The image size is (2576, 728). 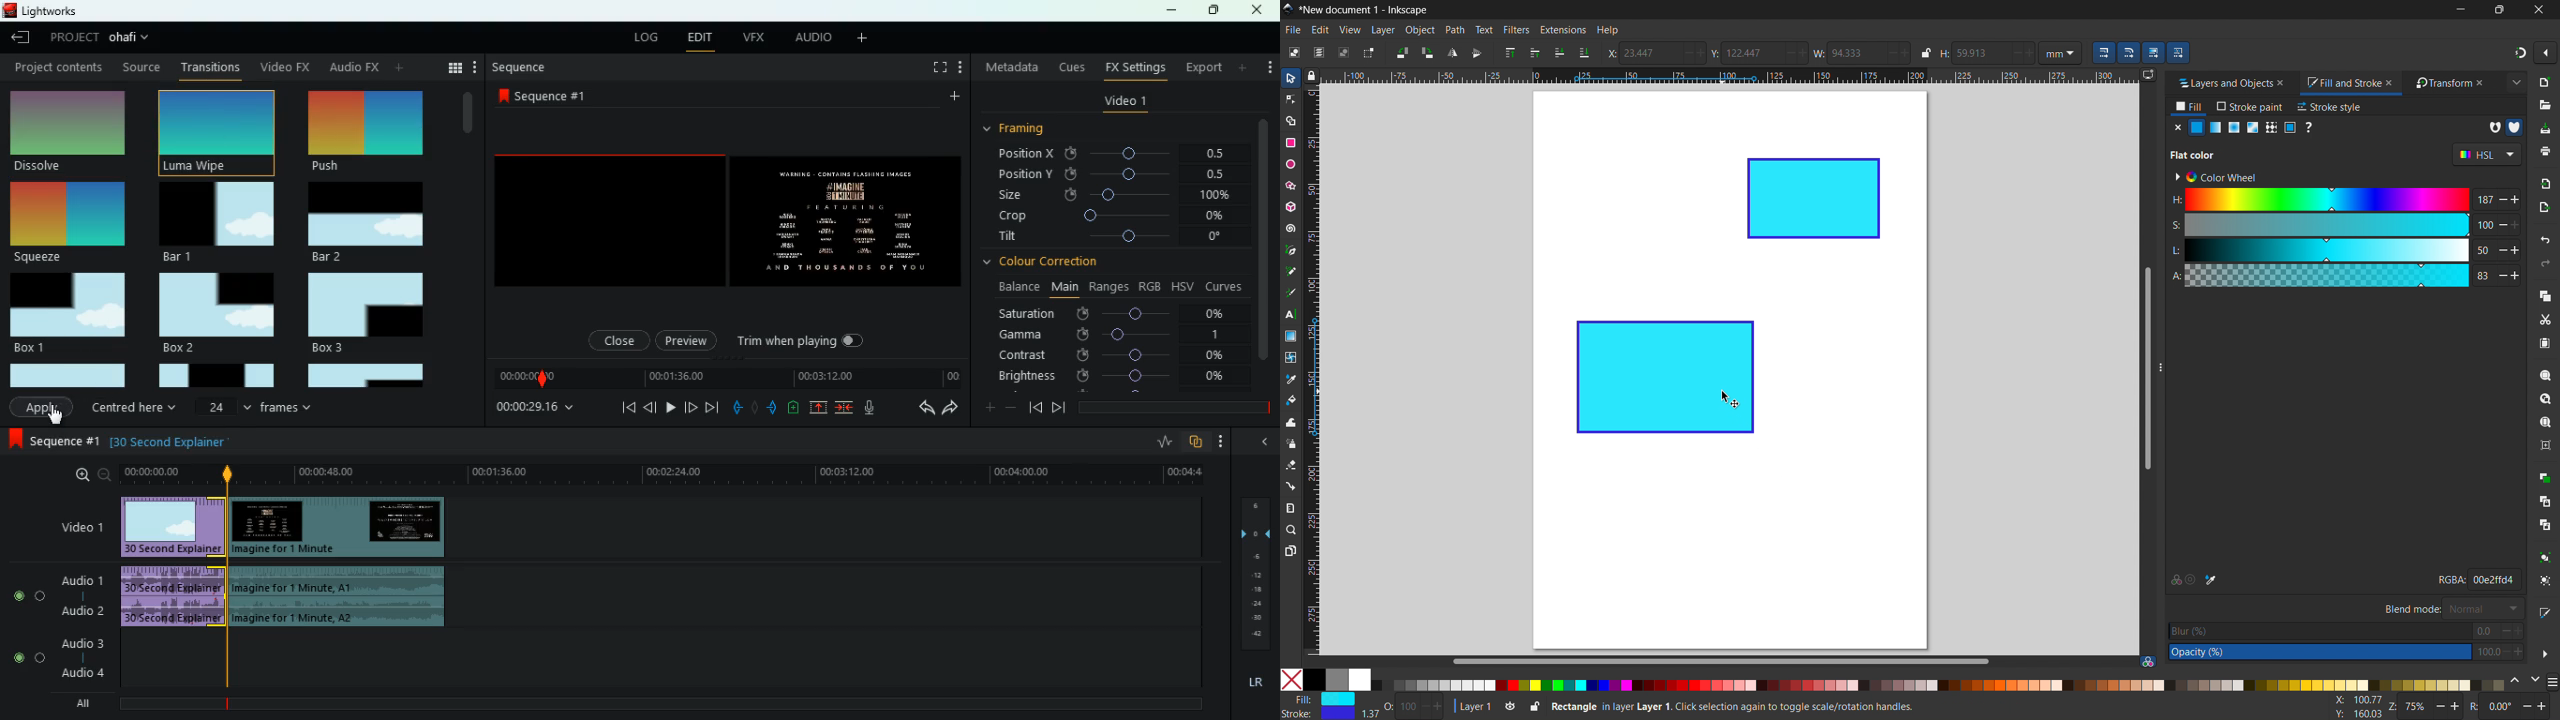 I want to click on plus, so click(x=987, y=409).